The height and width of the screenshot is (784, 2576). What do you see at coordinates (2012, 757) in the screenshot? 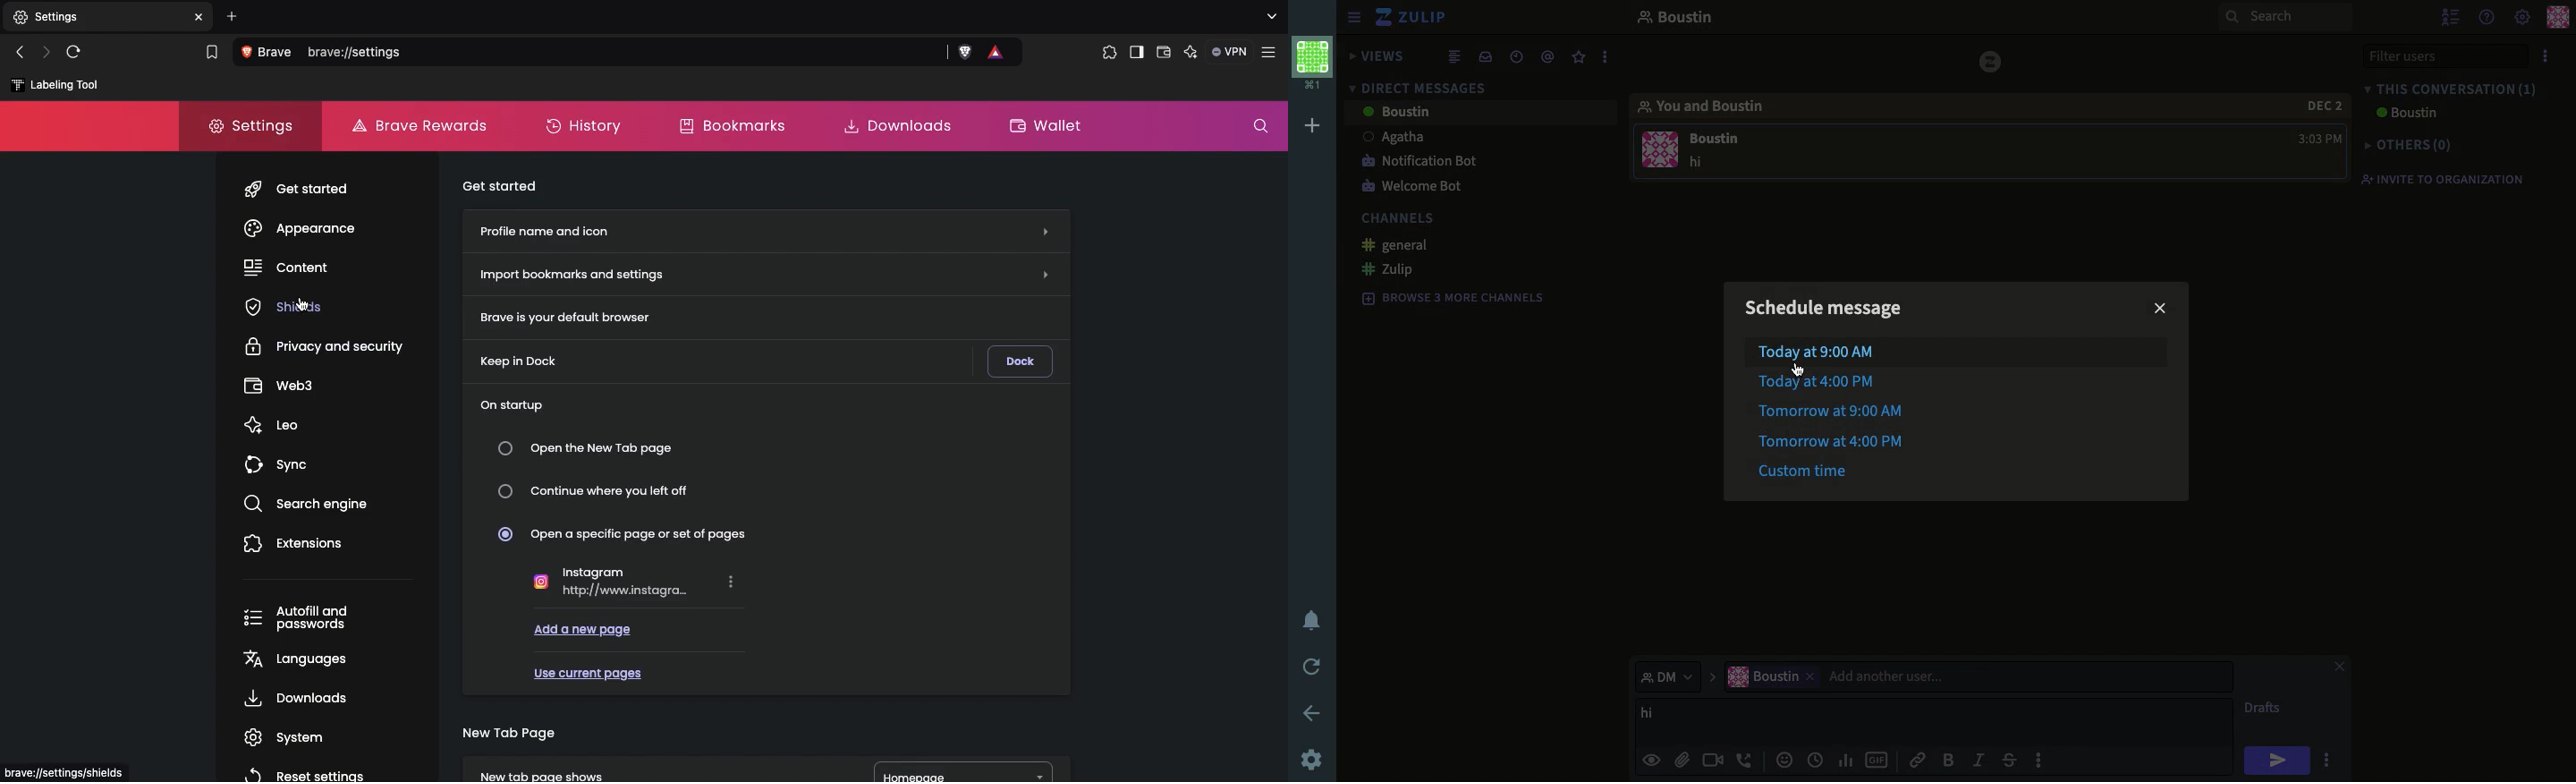
I see `strikethrough ` at bounding box center [2012, 757].